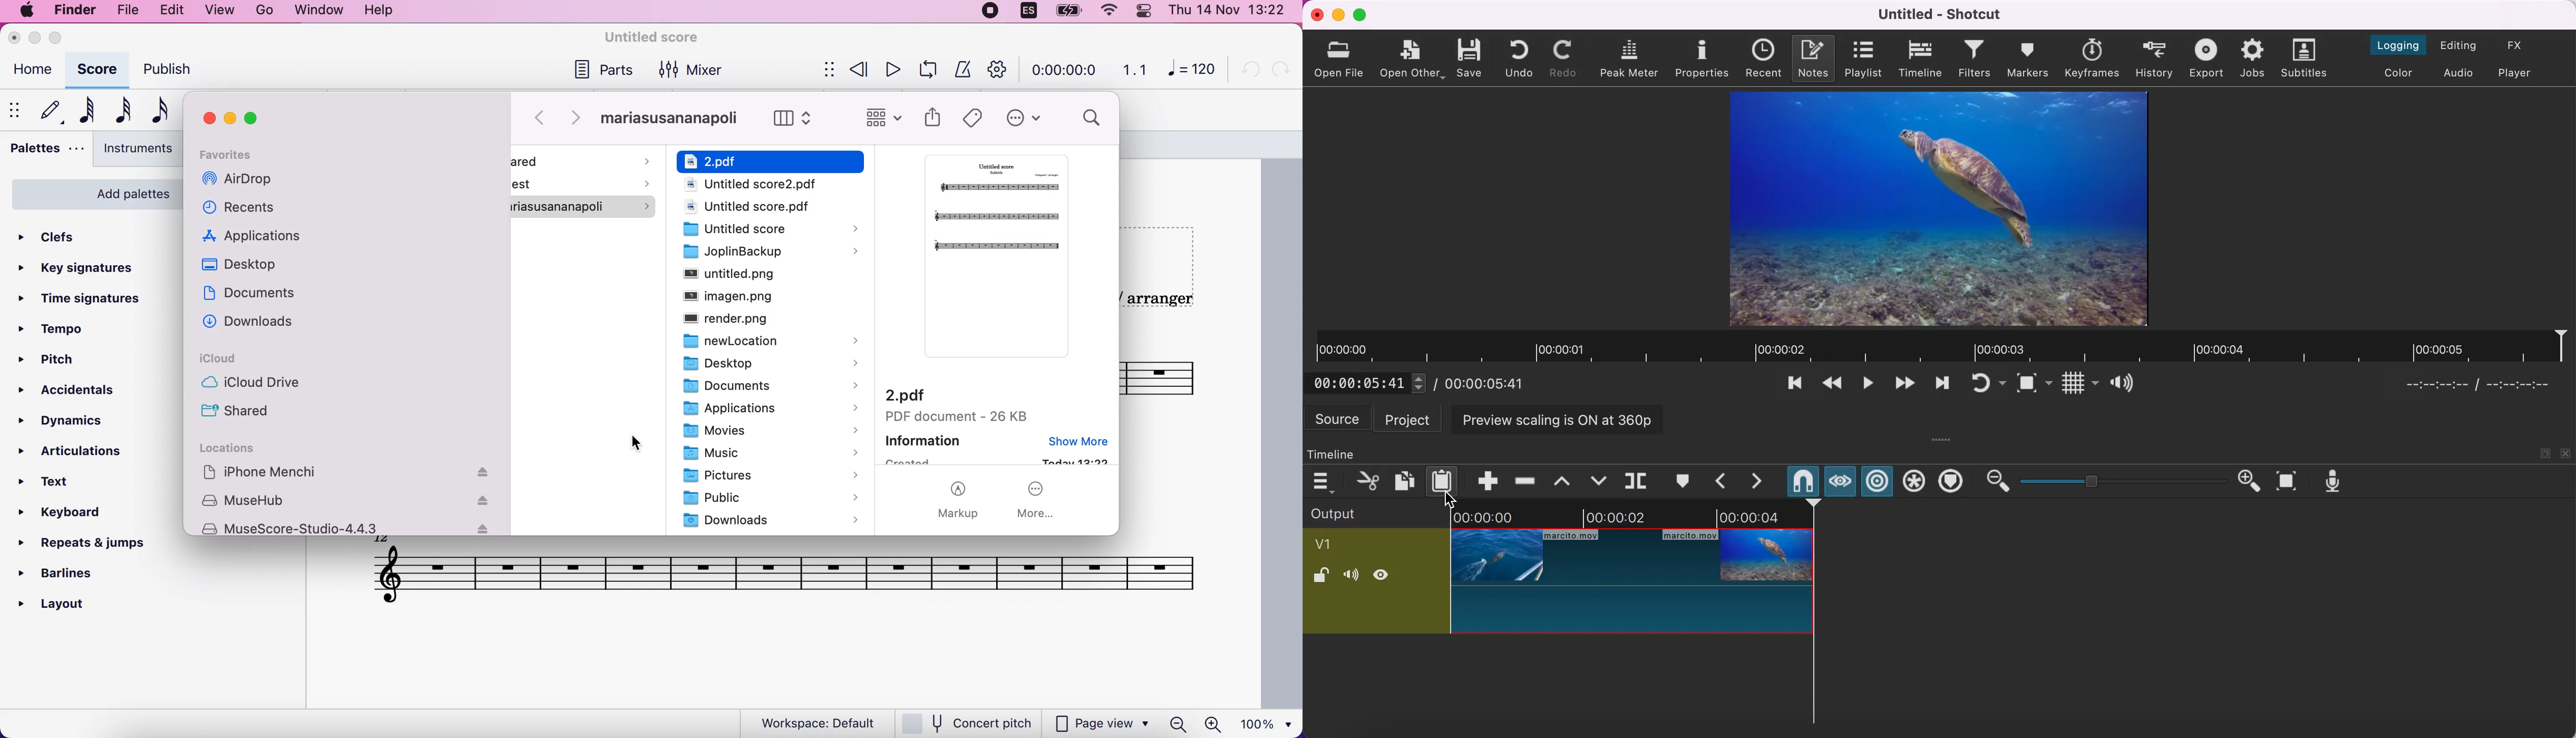 This screenshot has width=2576, height=756. What do you see at coordinates (1385, 577) in the screenshot?
I see `show` at bounding box center [1385, 577].